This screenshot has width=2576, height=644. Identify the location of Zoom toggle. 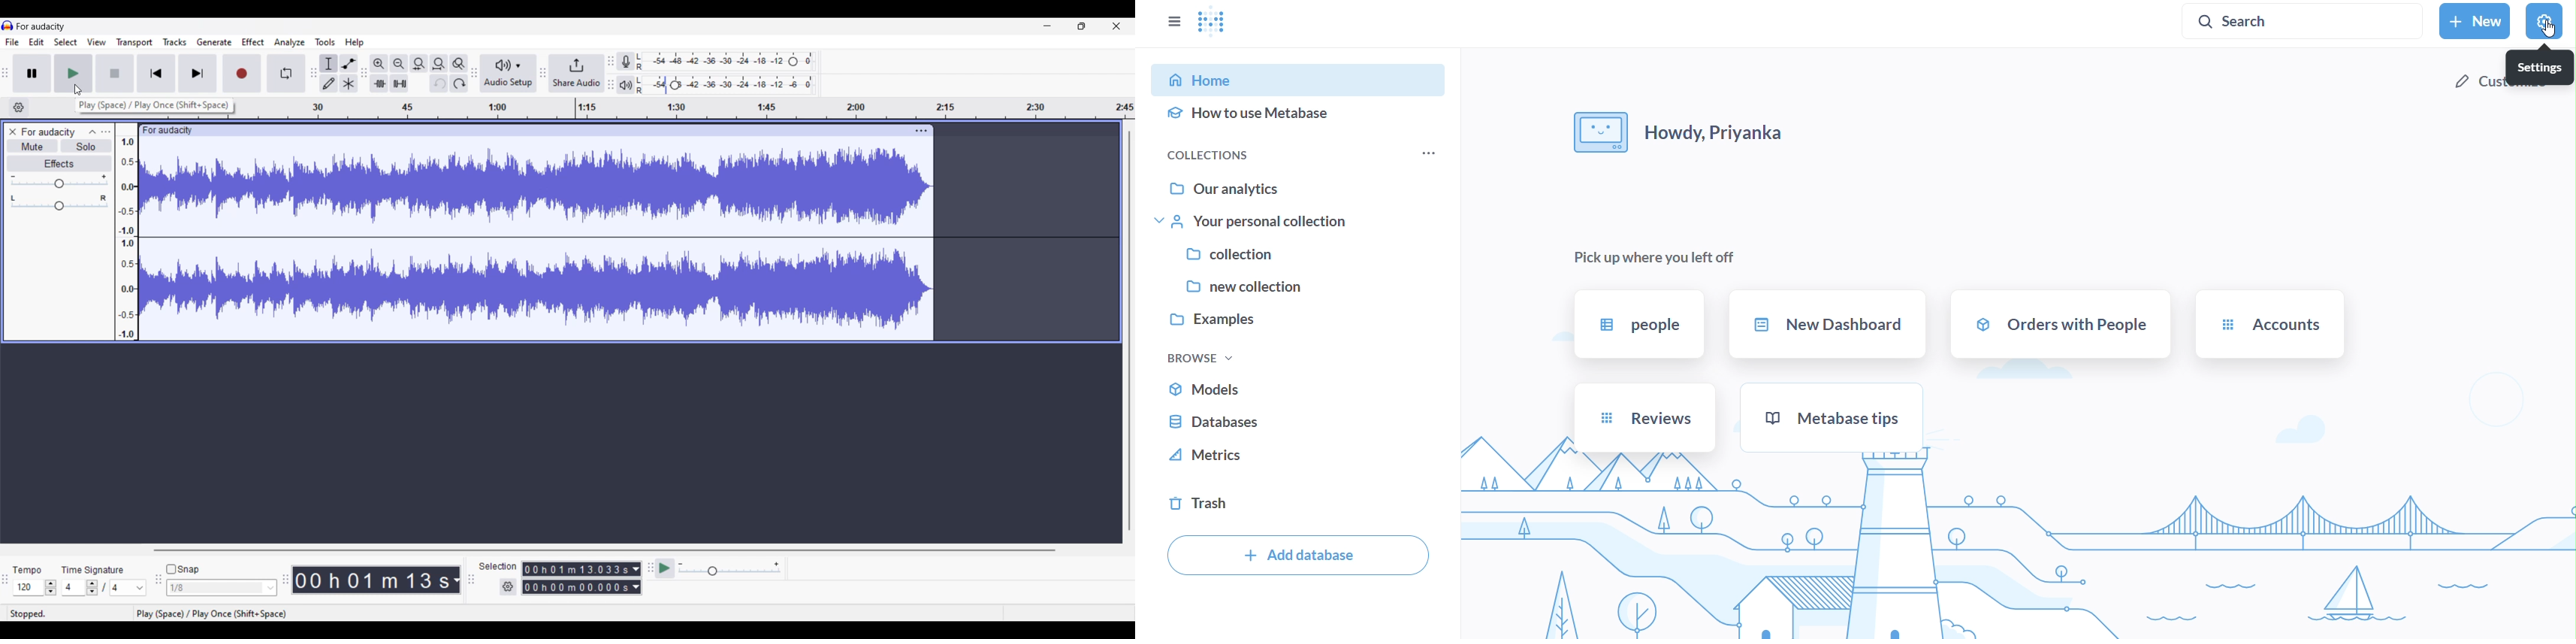
(459, 64).